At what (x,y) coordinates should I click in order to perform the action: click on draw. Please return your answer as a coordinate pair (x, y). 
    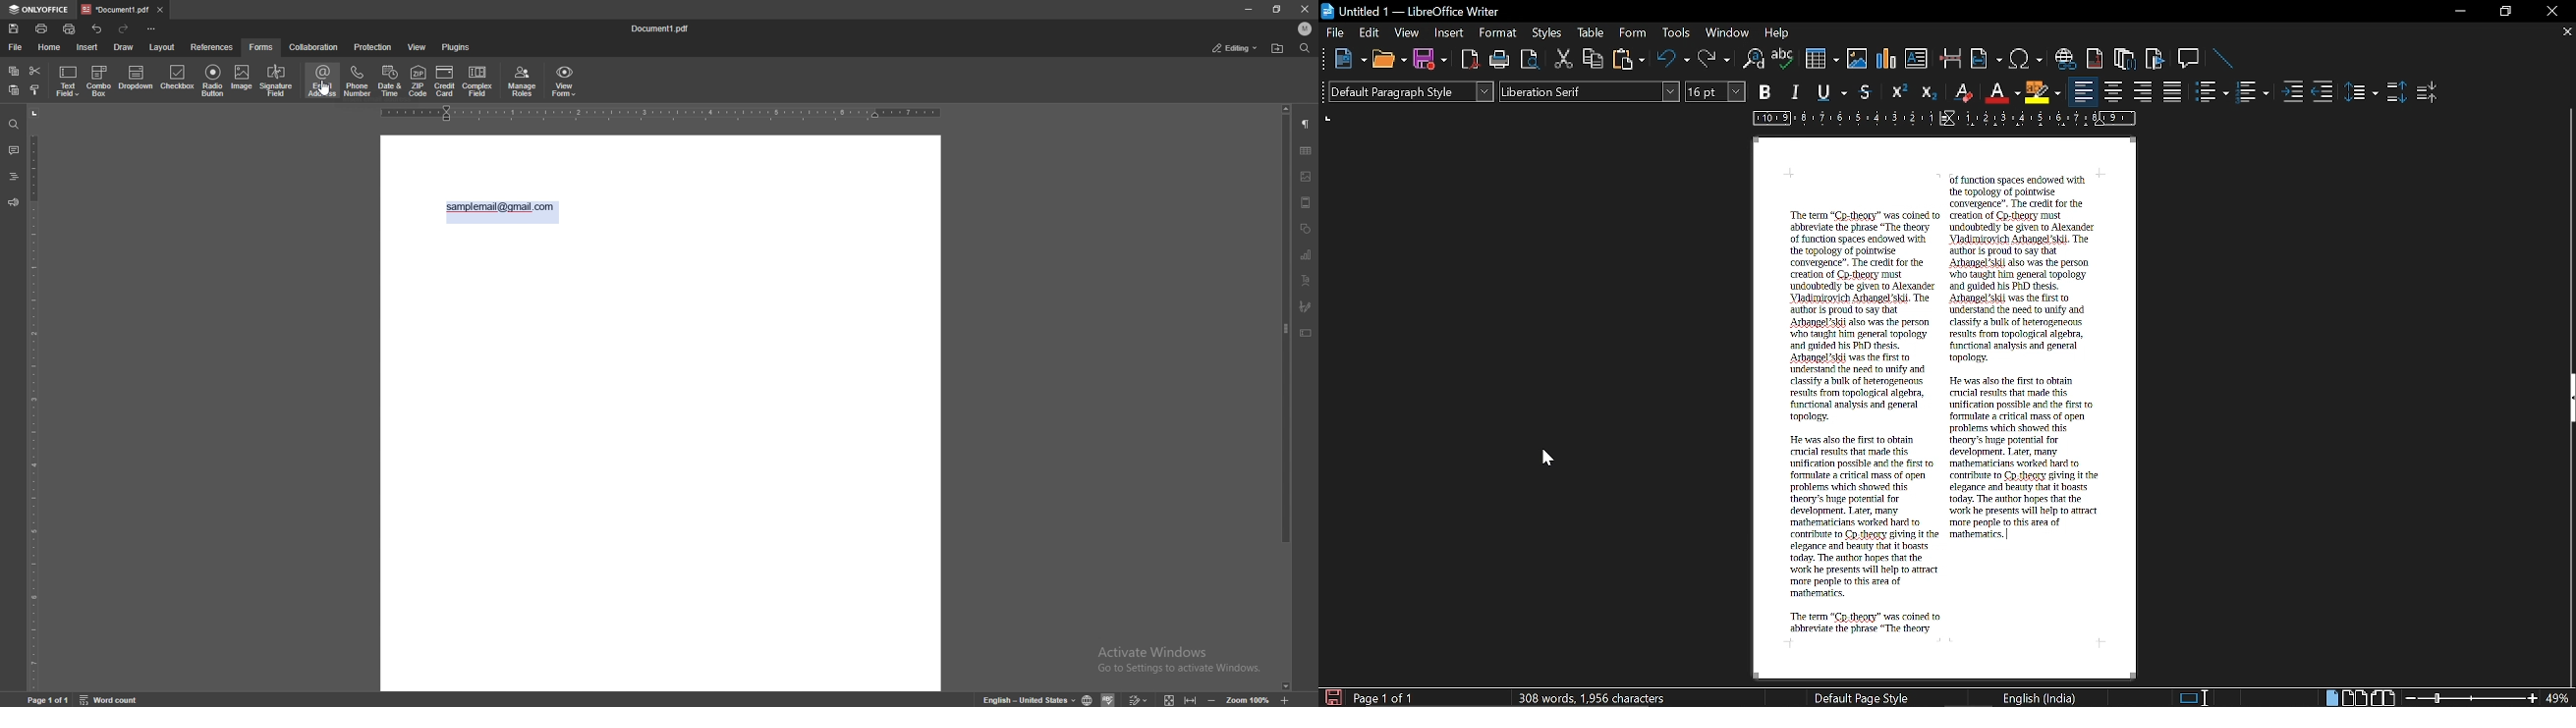
    Looking at the image, I should click on (123, 47).